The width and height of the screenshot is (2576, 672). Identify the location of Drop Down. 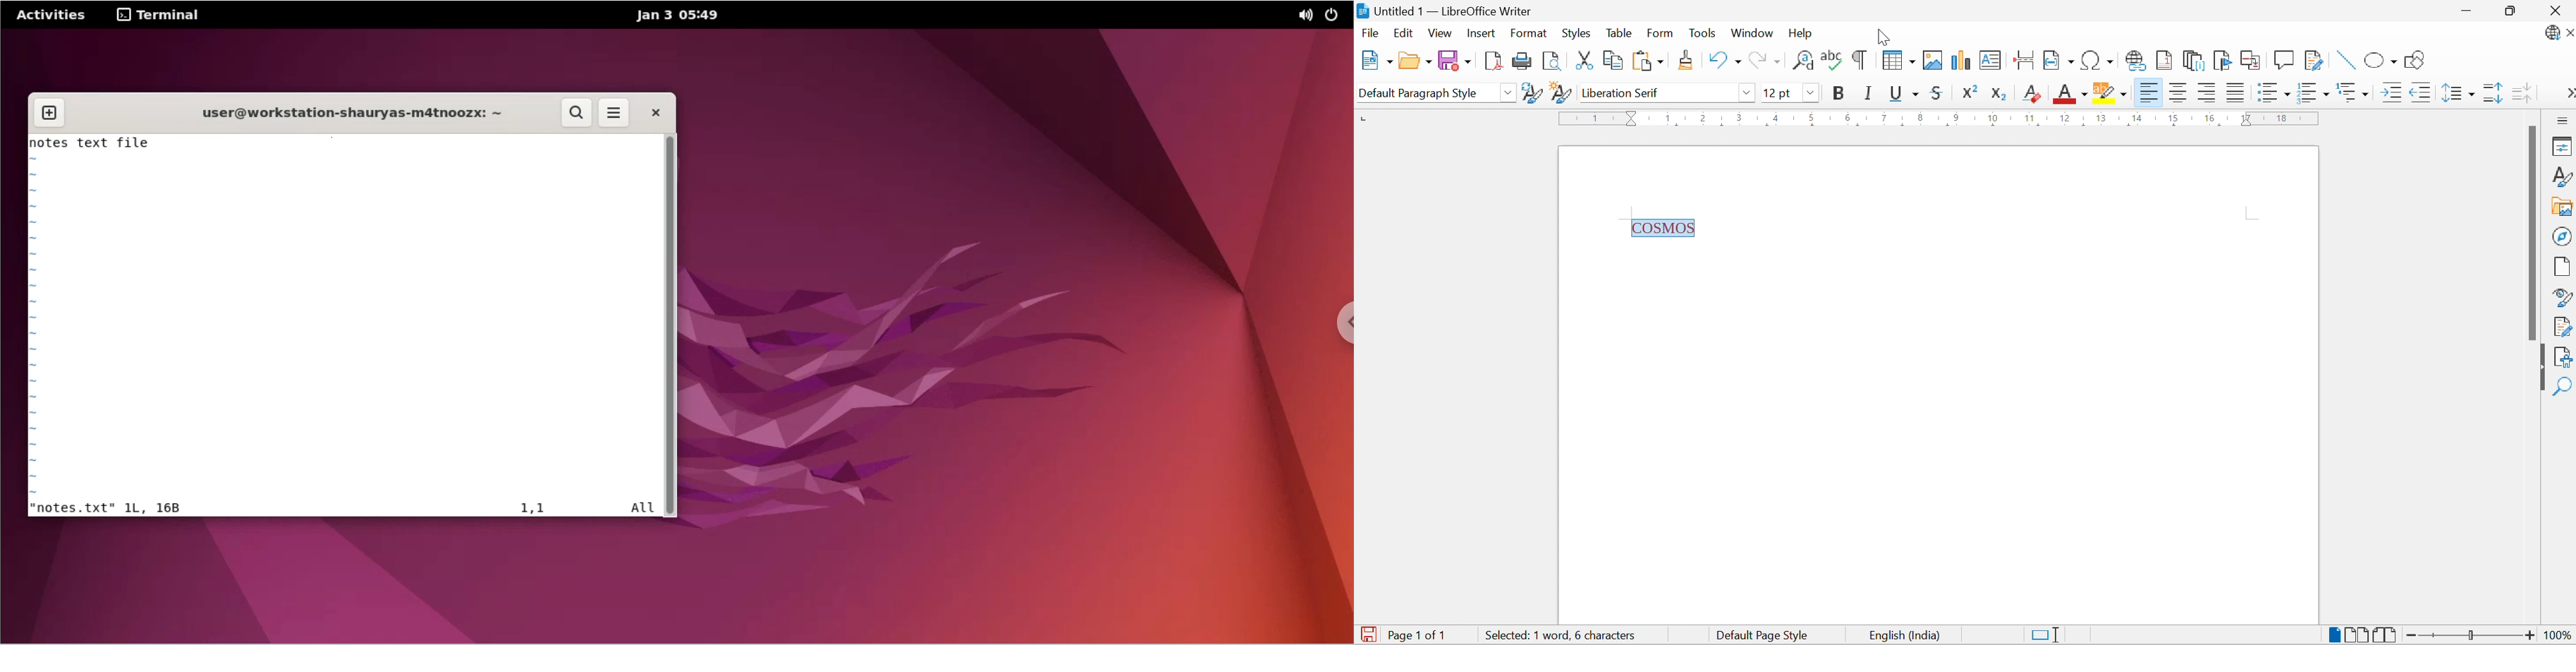
(1746, 92).